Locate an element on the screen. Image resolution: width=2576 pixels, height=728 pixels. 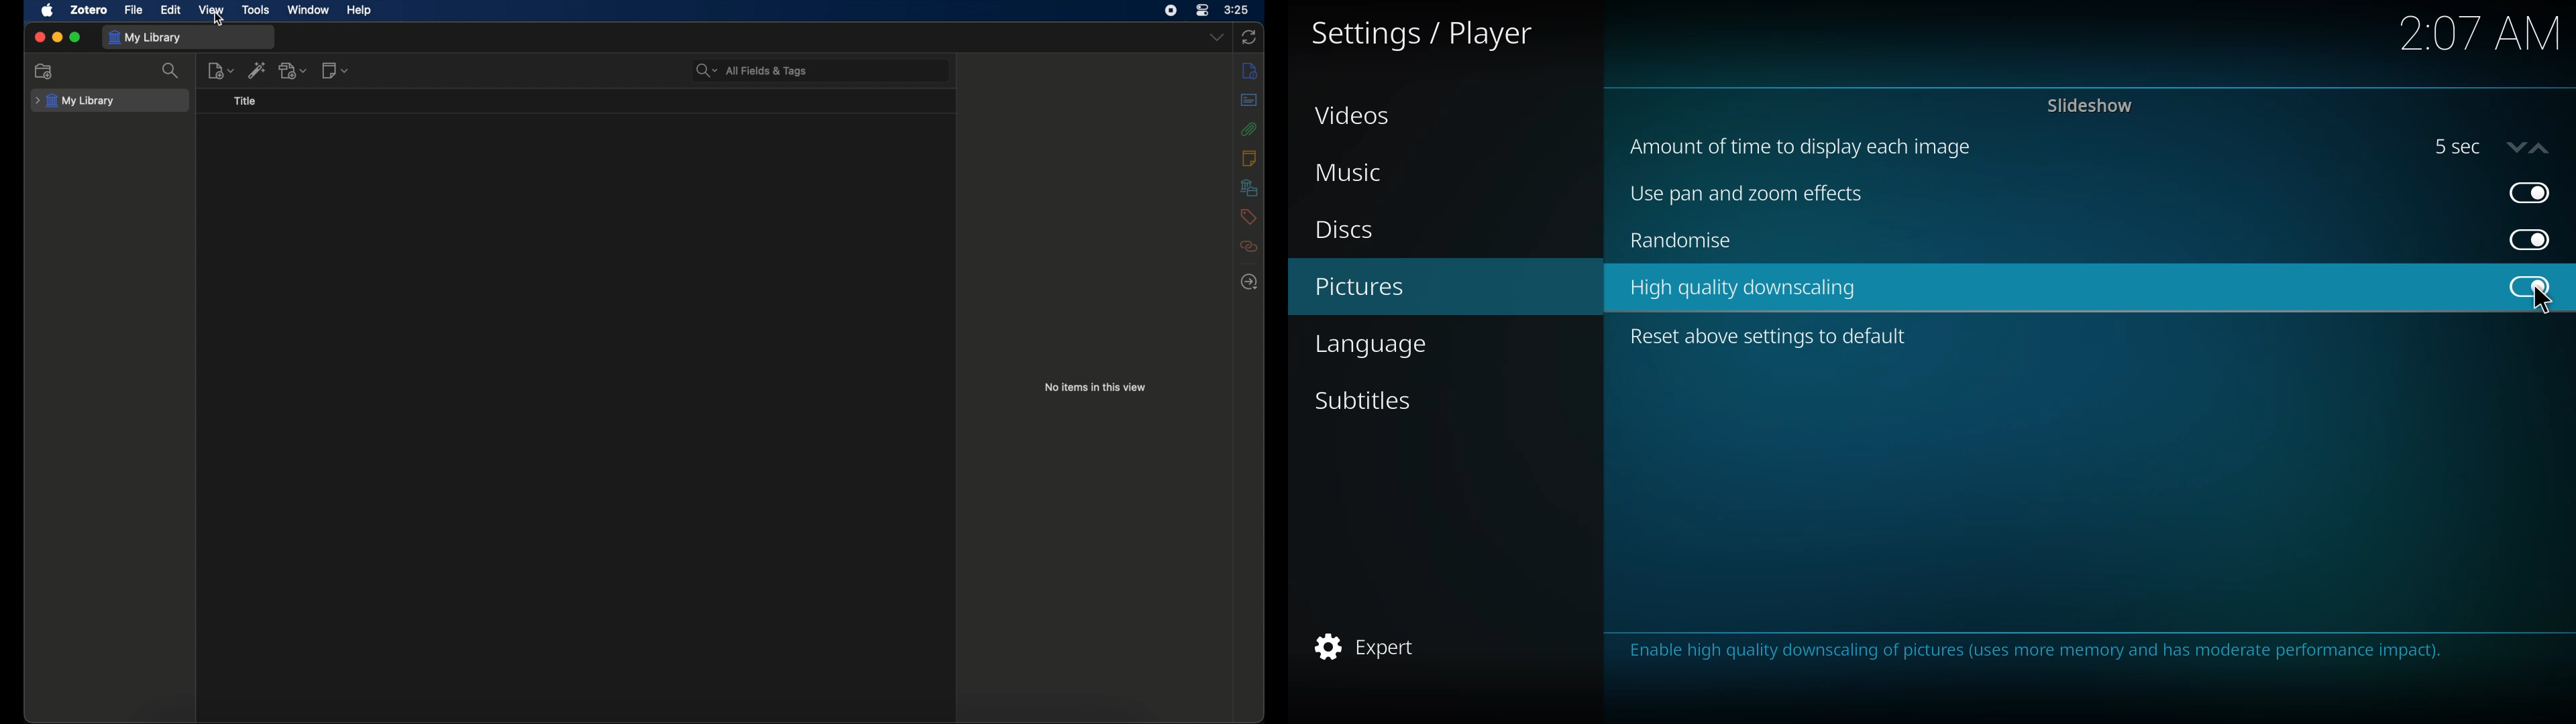
dropdown is located at coordinates (1216, 38).